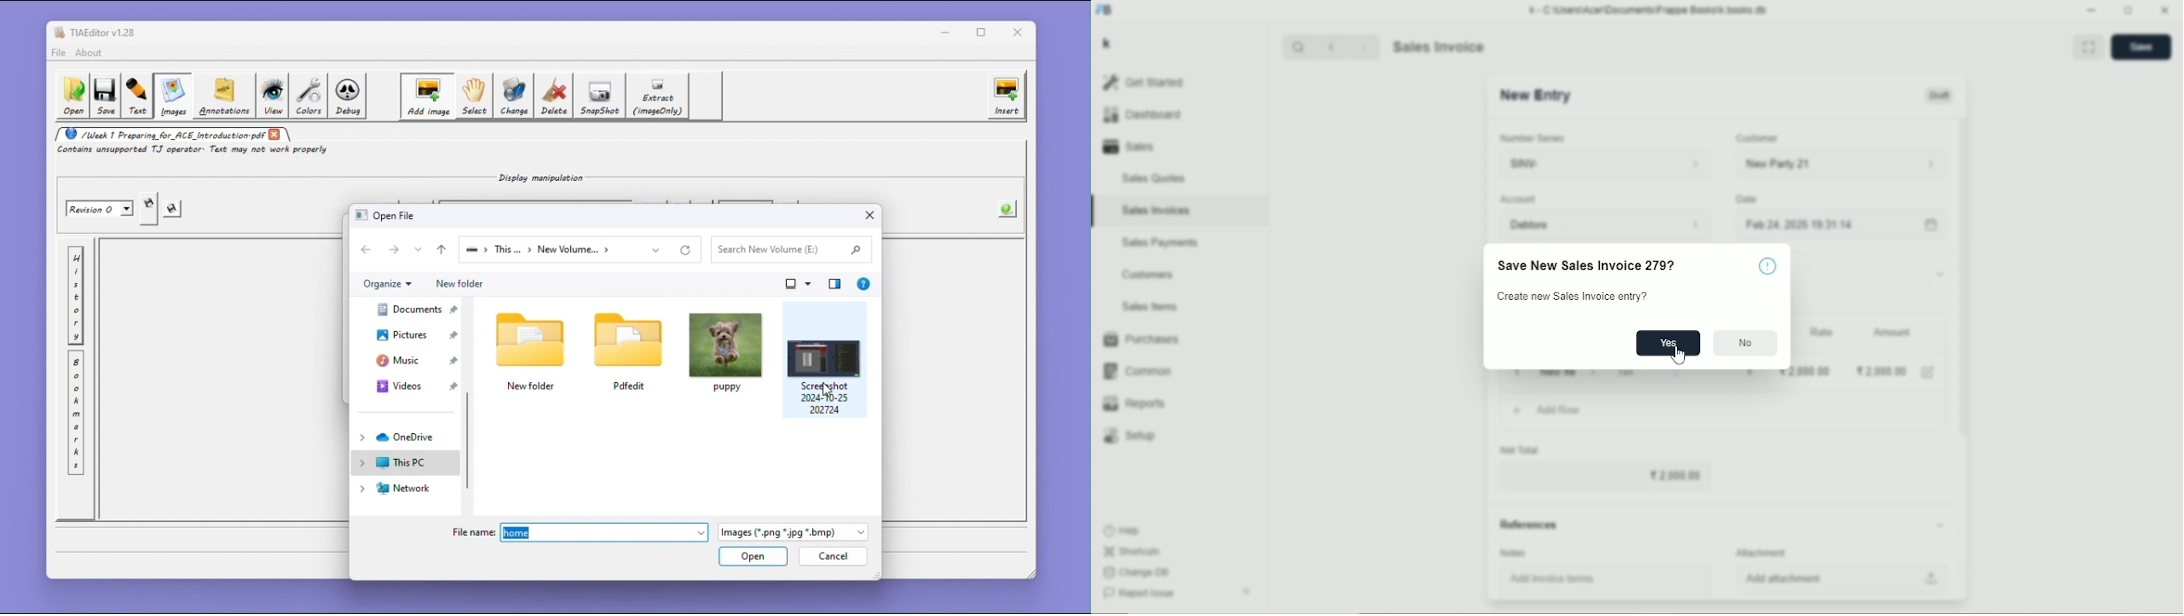 This screenshot has width=2184, height=616. Describe the element at coordinates (1299, 47) in the screenshot. I see `Search` at that location.